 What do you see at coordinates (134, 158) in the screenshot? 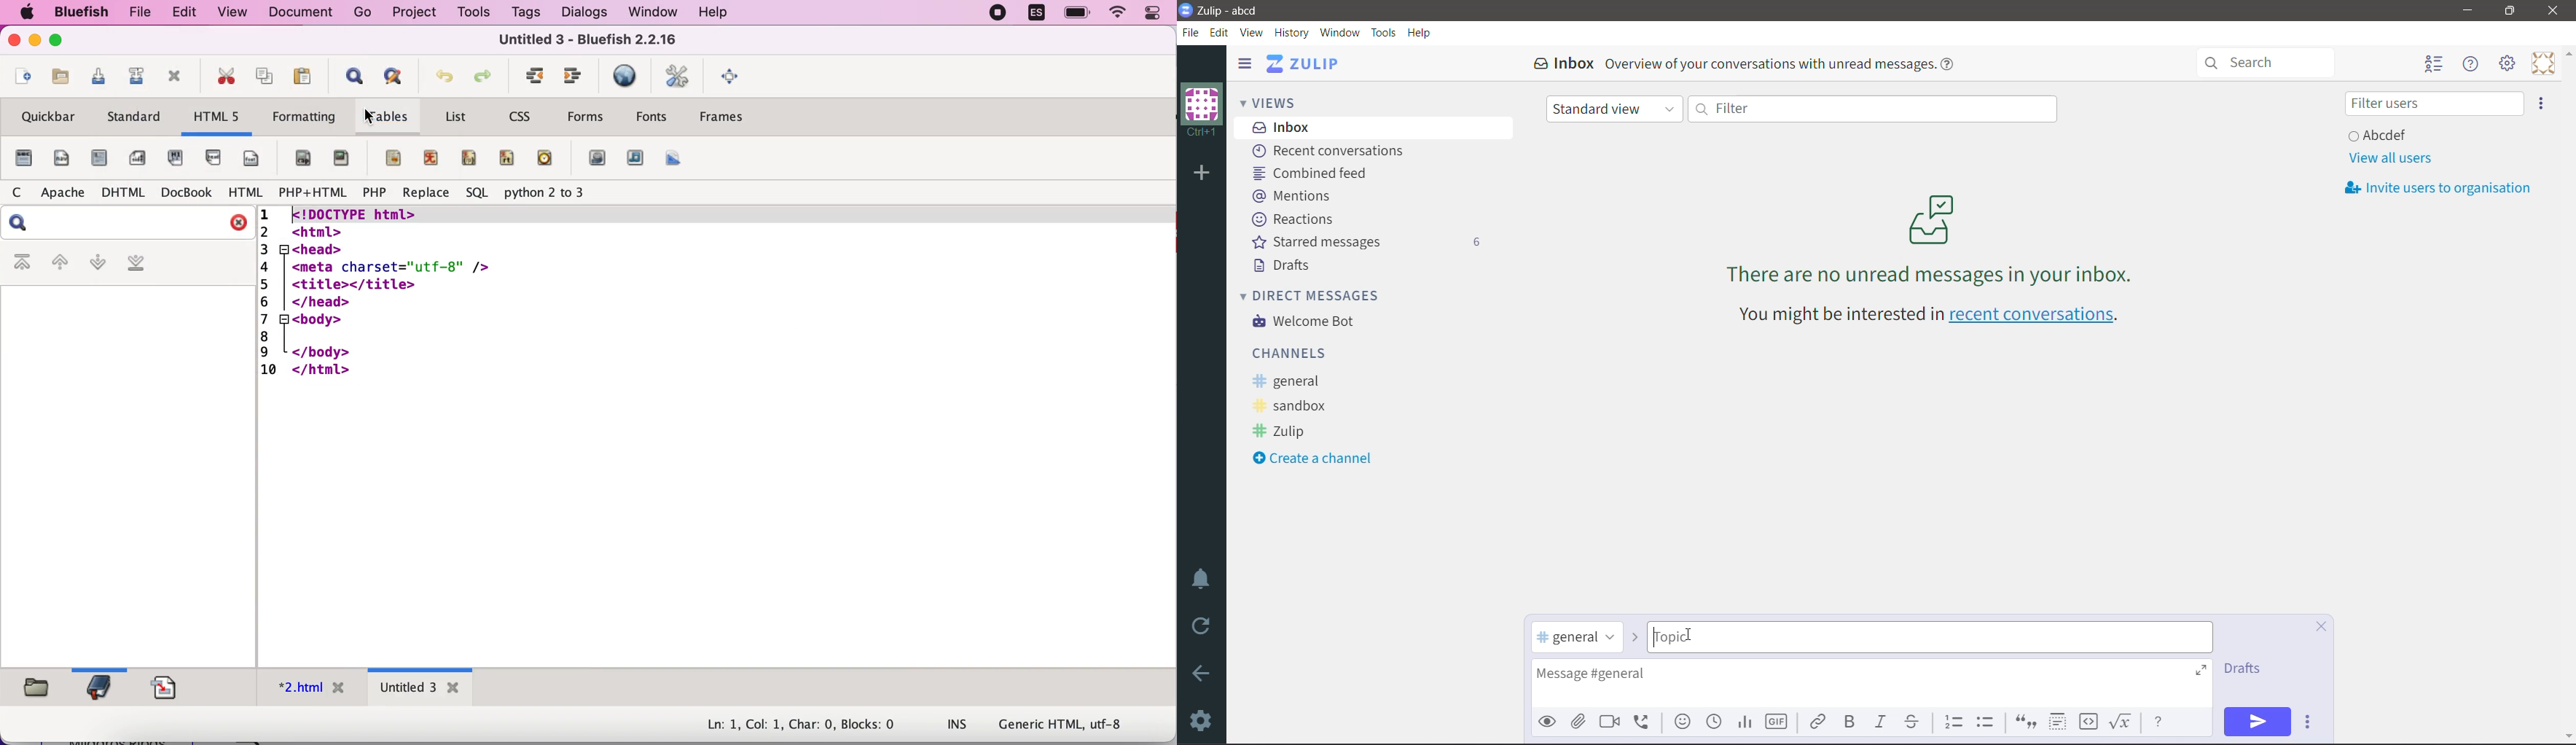
I see `aside` at bounding box center [134, 158].